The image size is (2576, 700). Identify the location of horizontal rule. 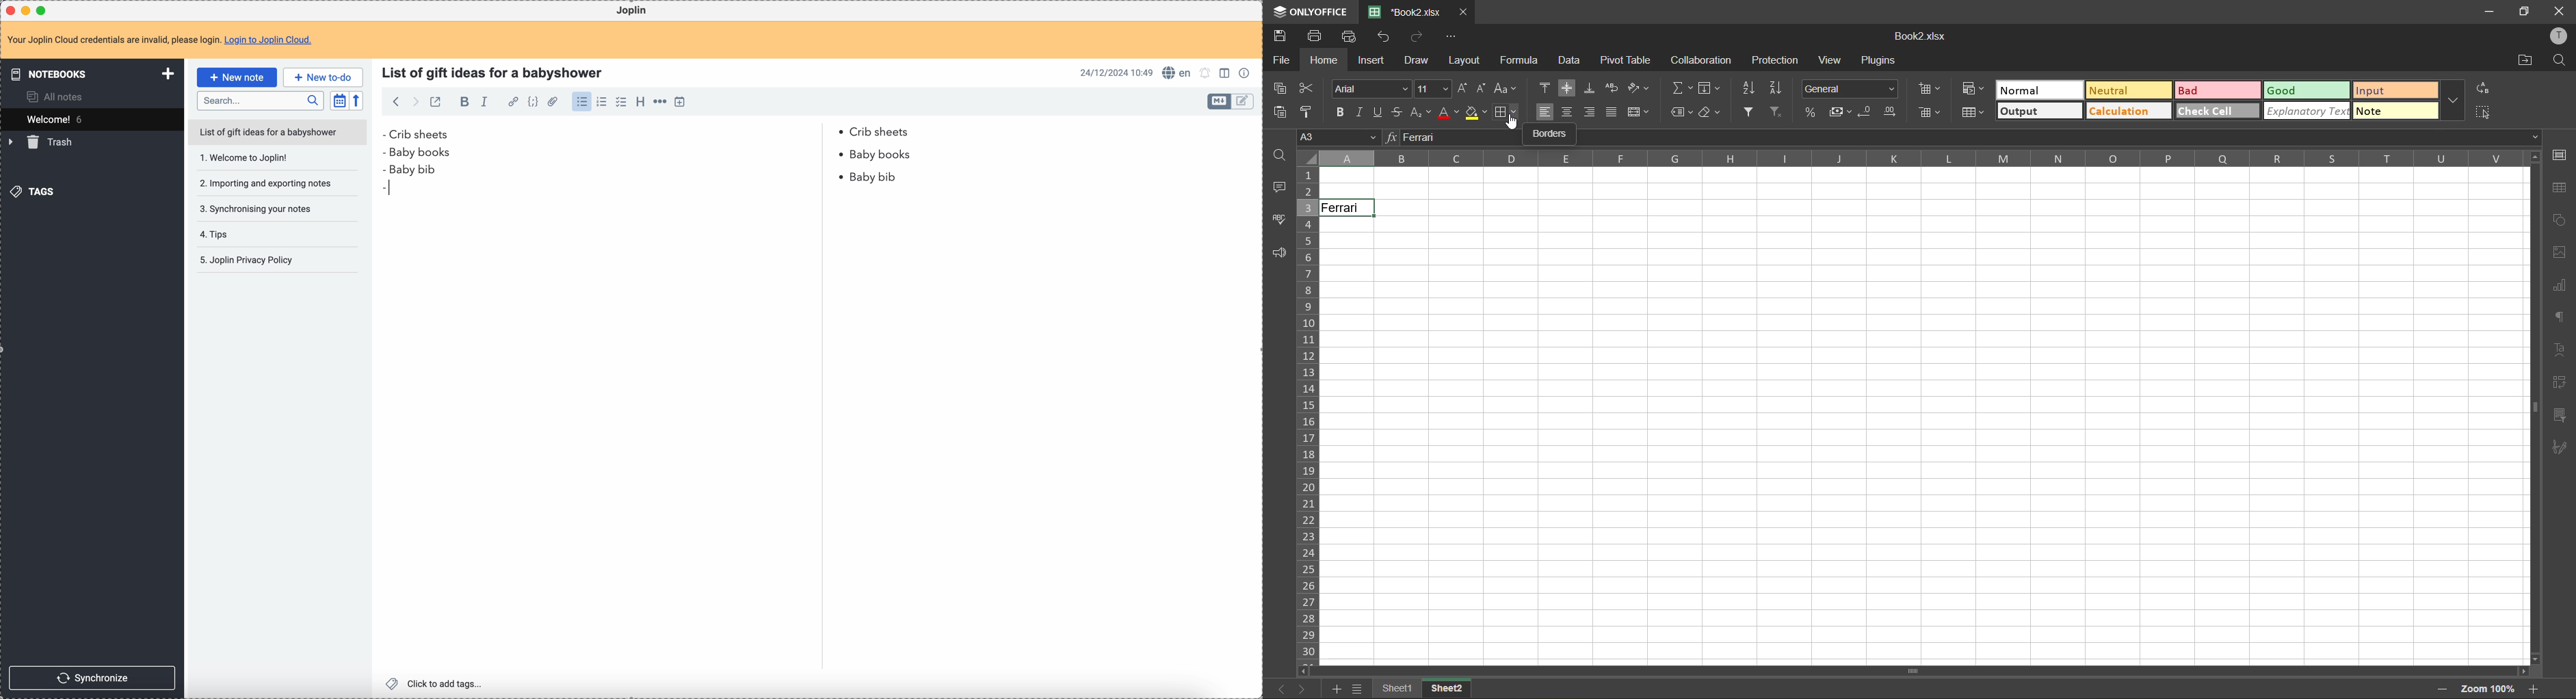
(661, 102).